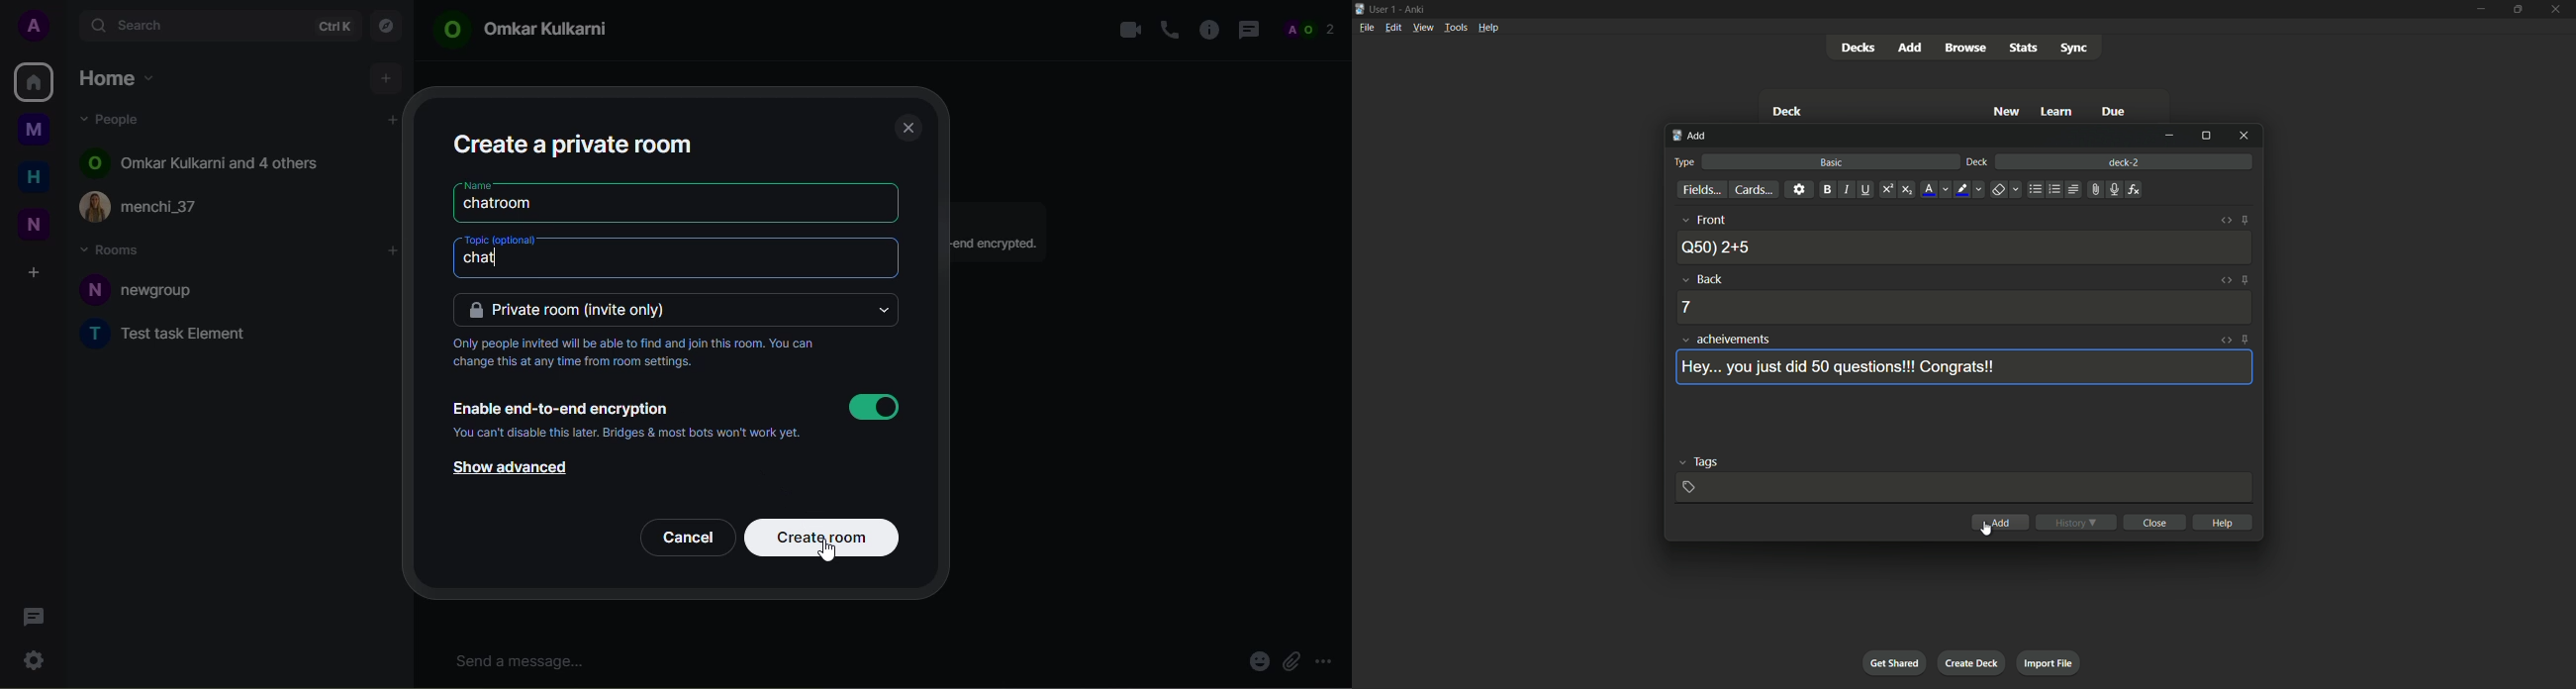 The height and width of the screenshot is (700, 2576). I want to click on bold, so click(1827, 190).